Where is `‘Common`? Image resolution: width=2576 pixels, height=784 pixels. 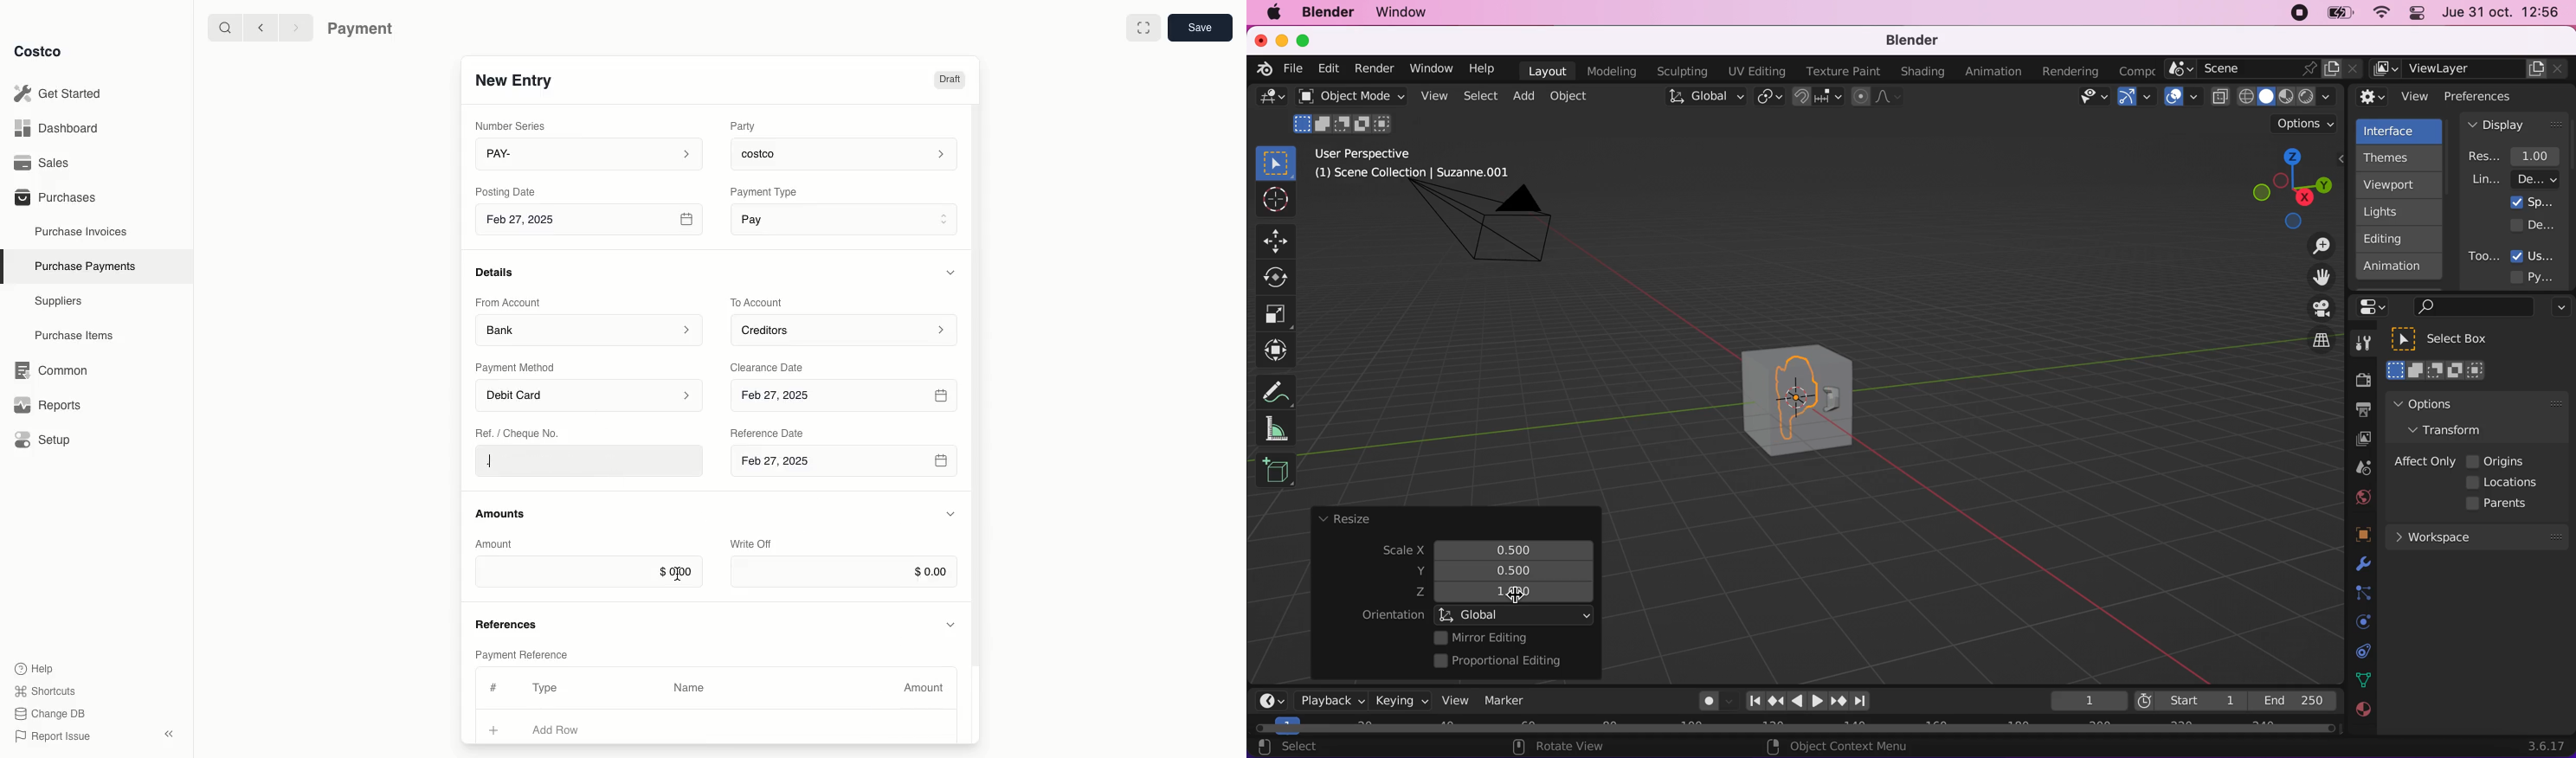 ‘Common is located at coordinates (55, 368).